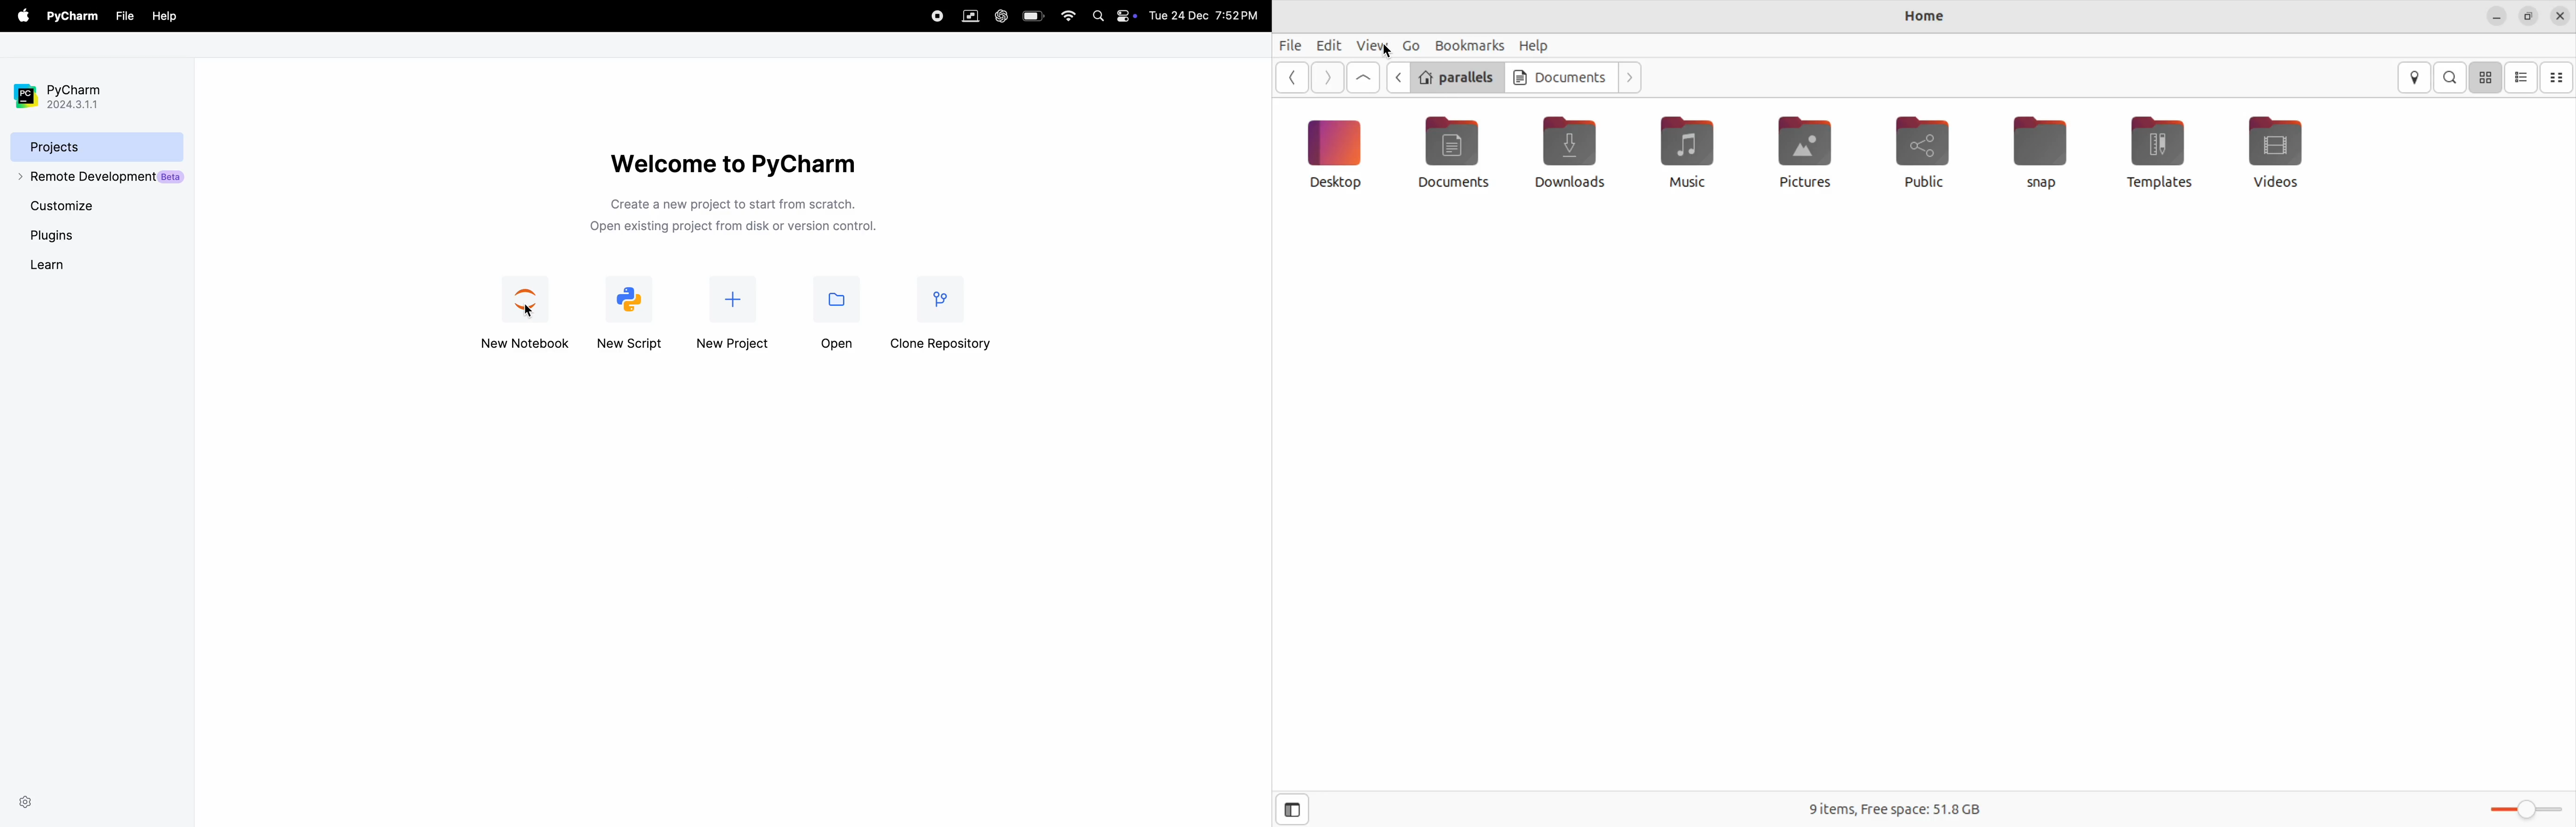  I want to click on go back, so click(1398, 77).